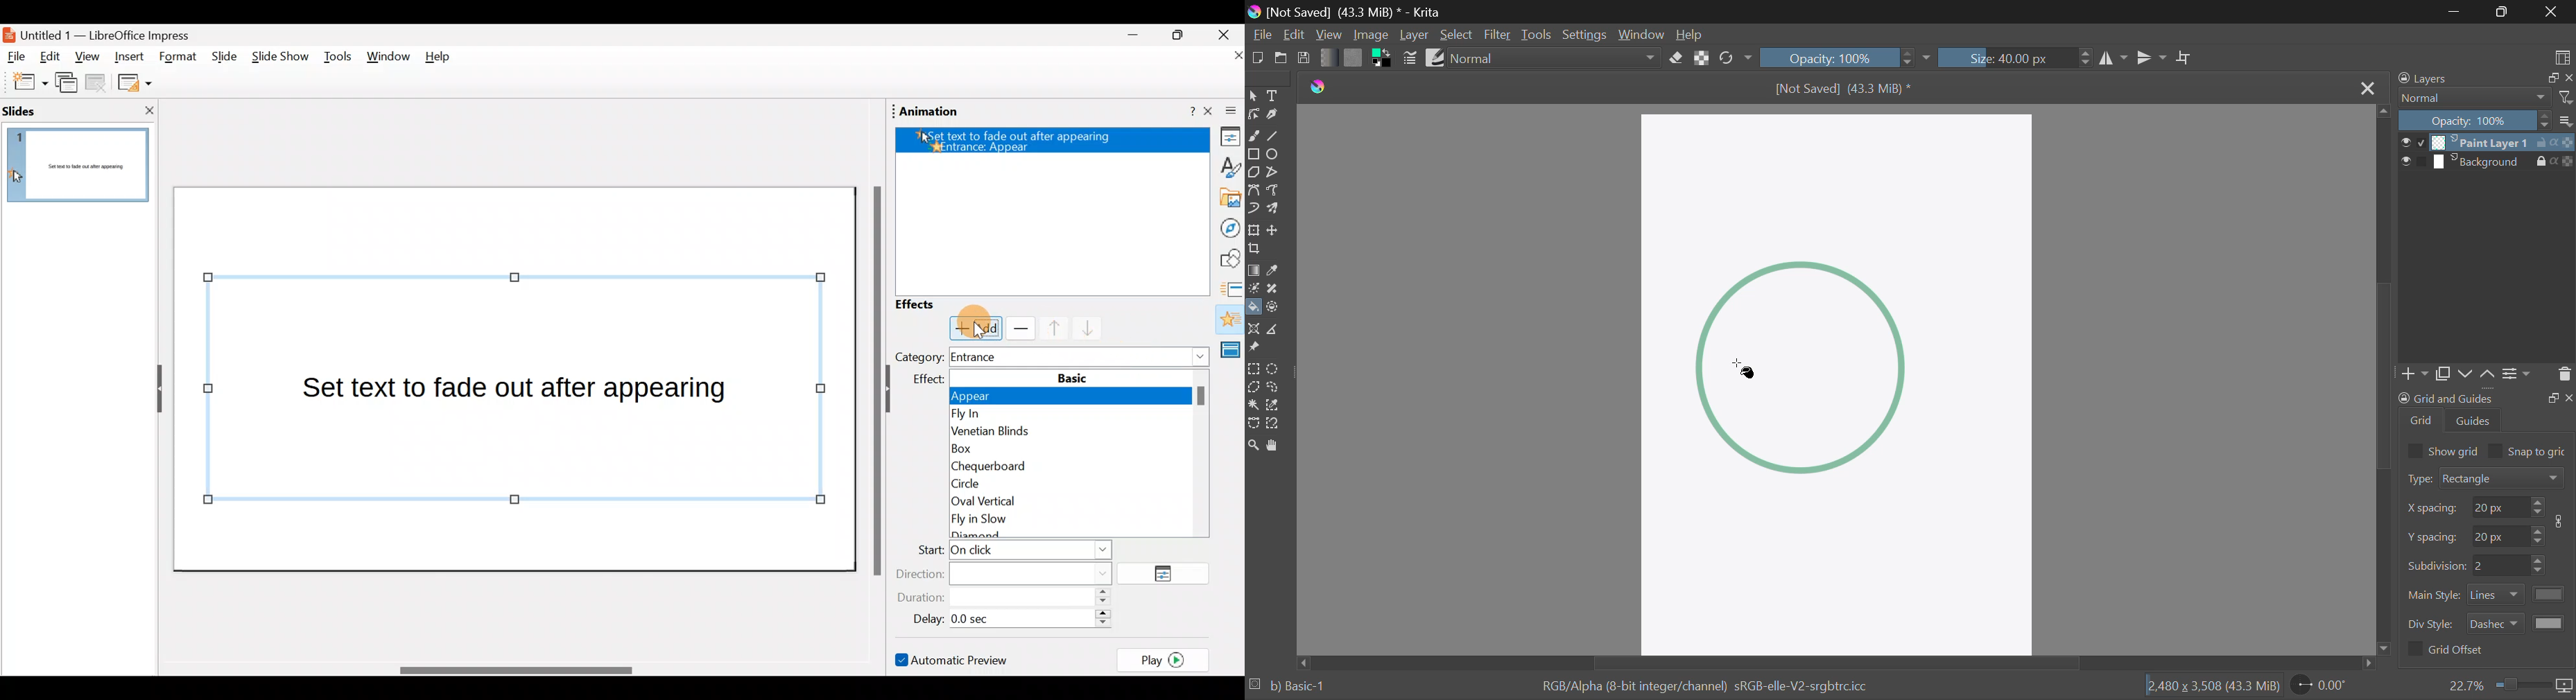  I want to click on Slide layout, so click(134, 82).